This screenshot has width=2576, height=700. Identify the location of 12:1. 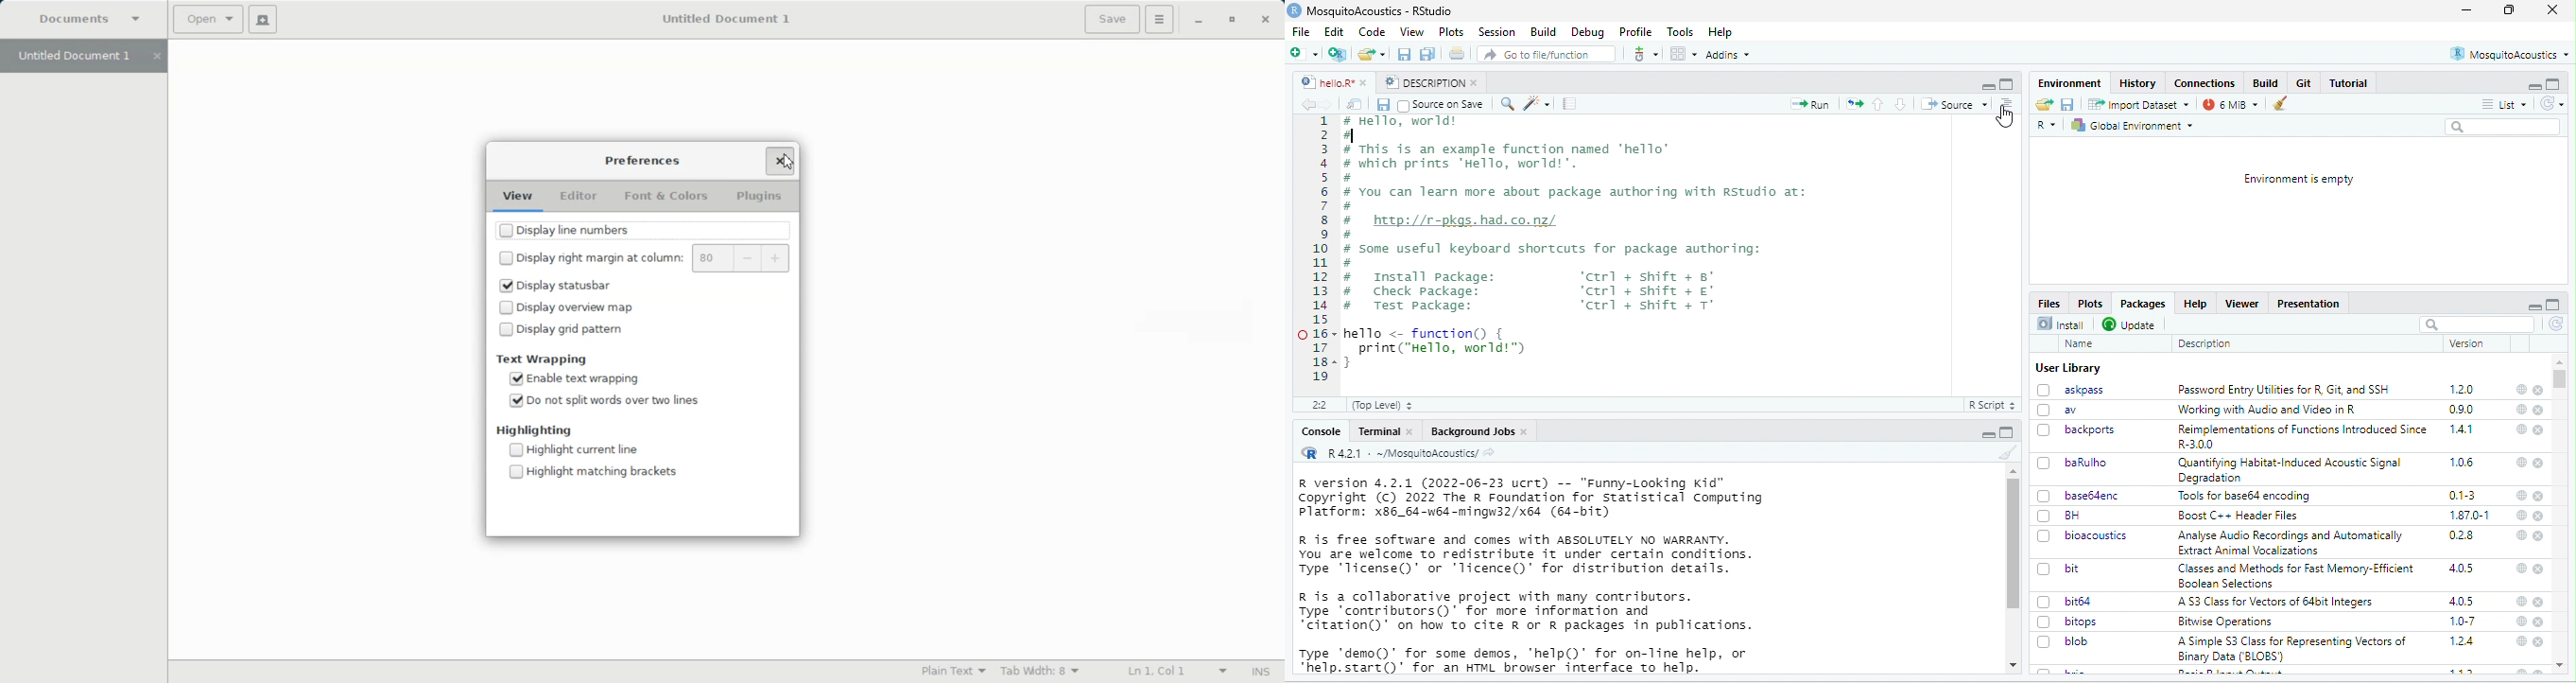
(1323, 404).